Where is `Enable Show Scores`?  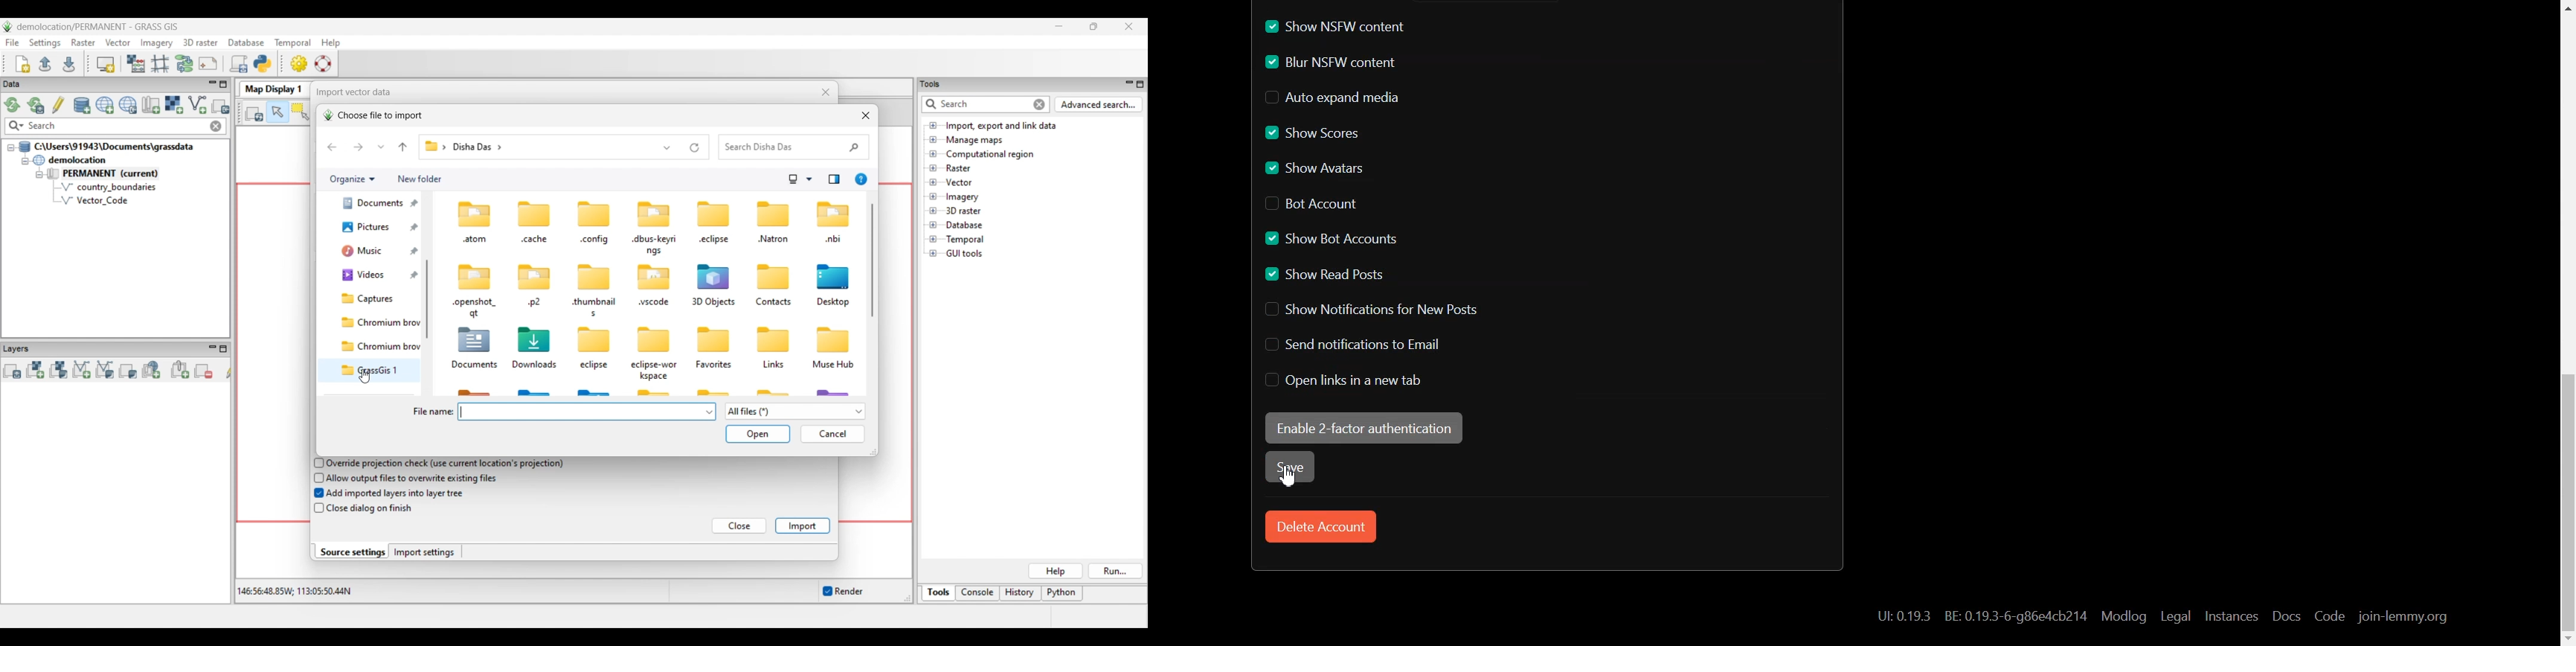
Enable Show Scores is located at coordinates (1309, 133).